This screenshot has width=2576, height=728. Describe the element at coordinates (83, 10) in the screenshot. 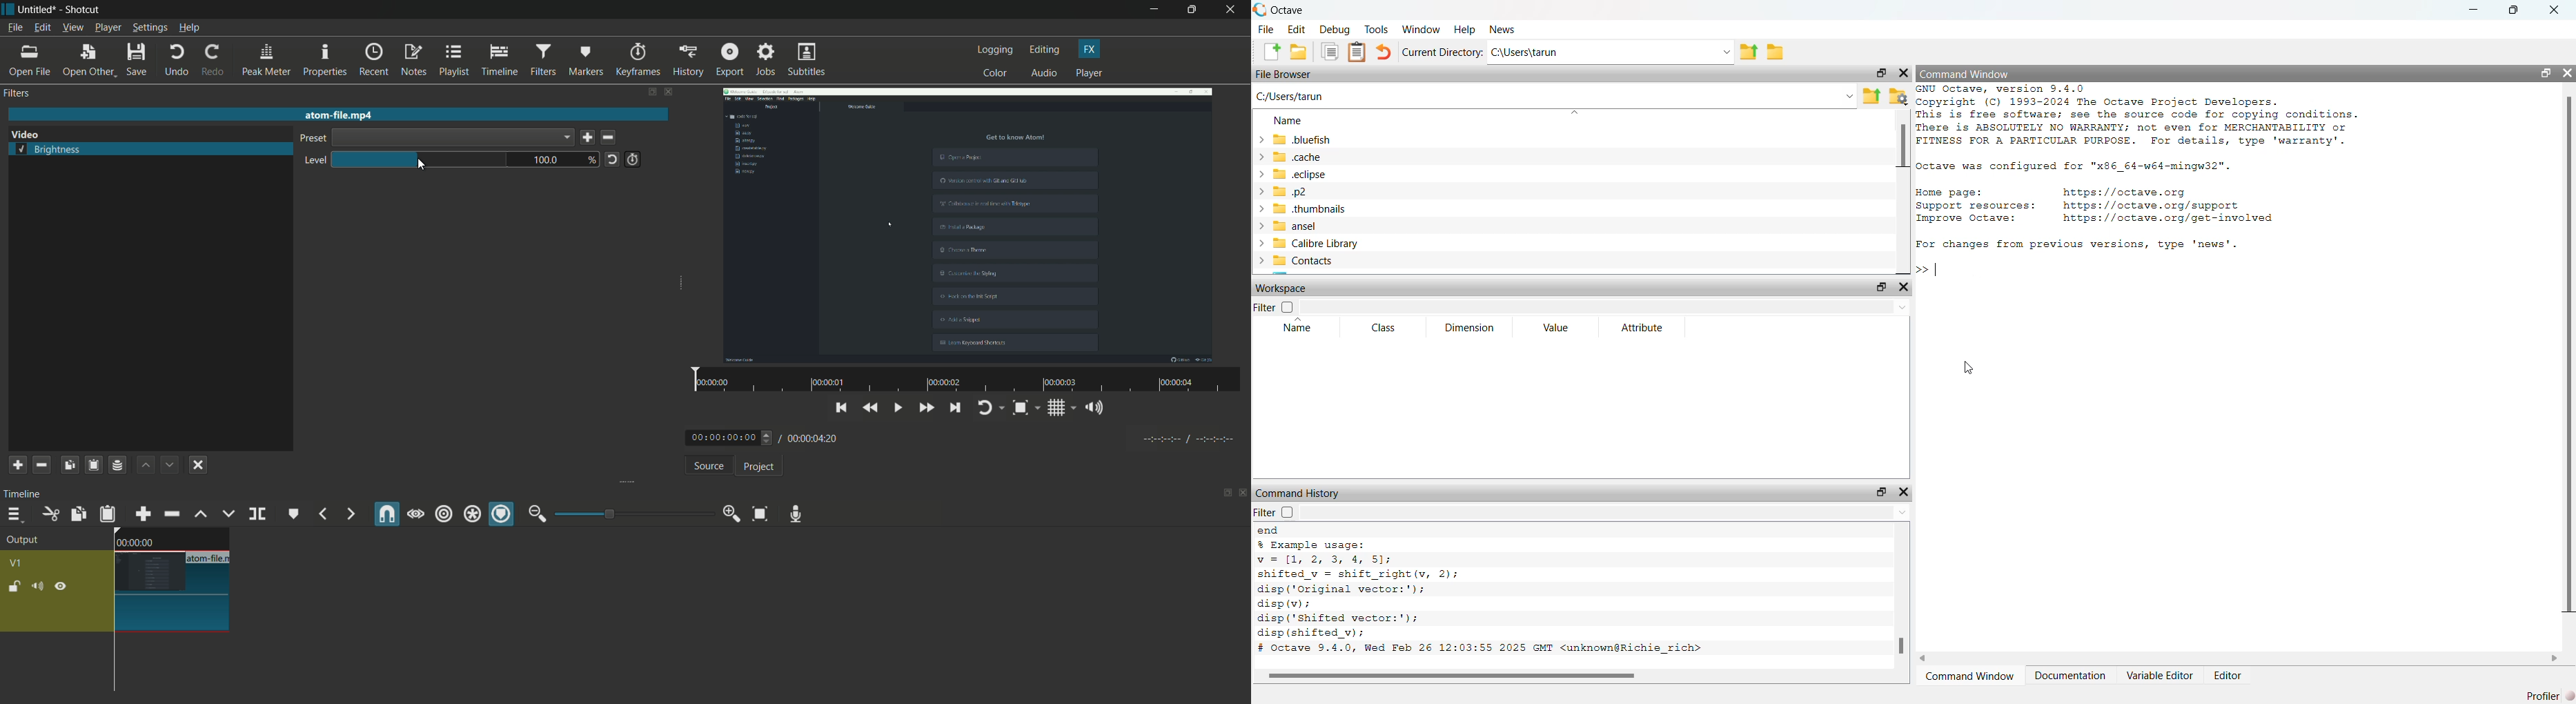

I see `Shotcut` at that location.